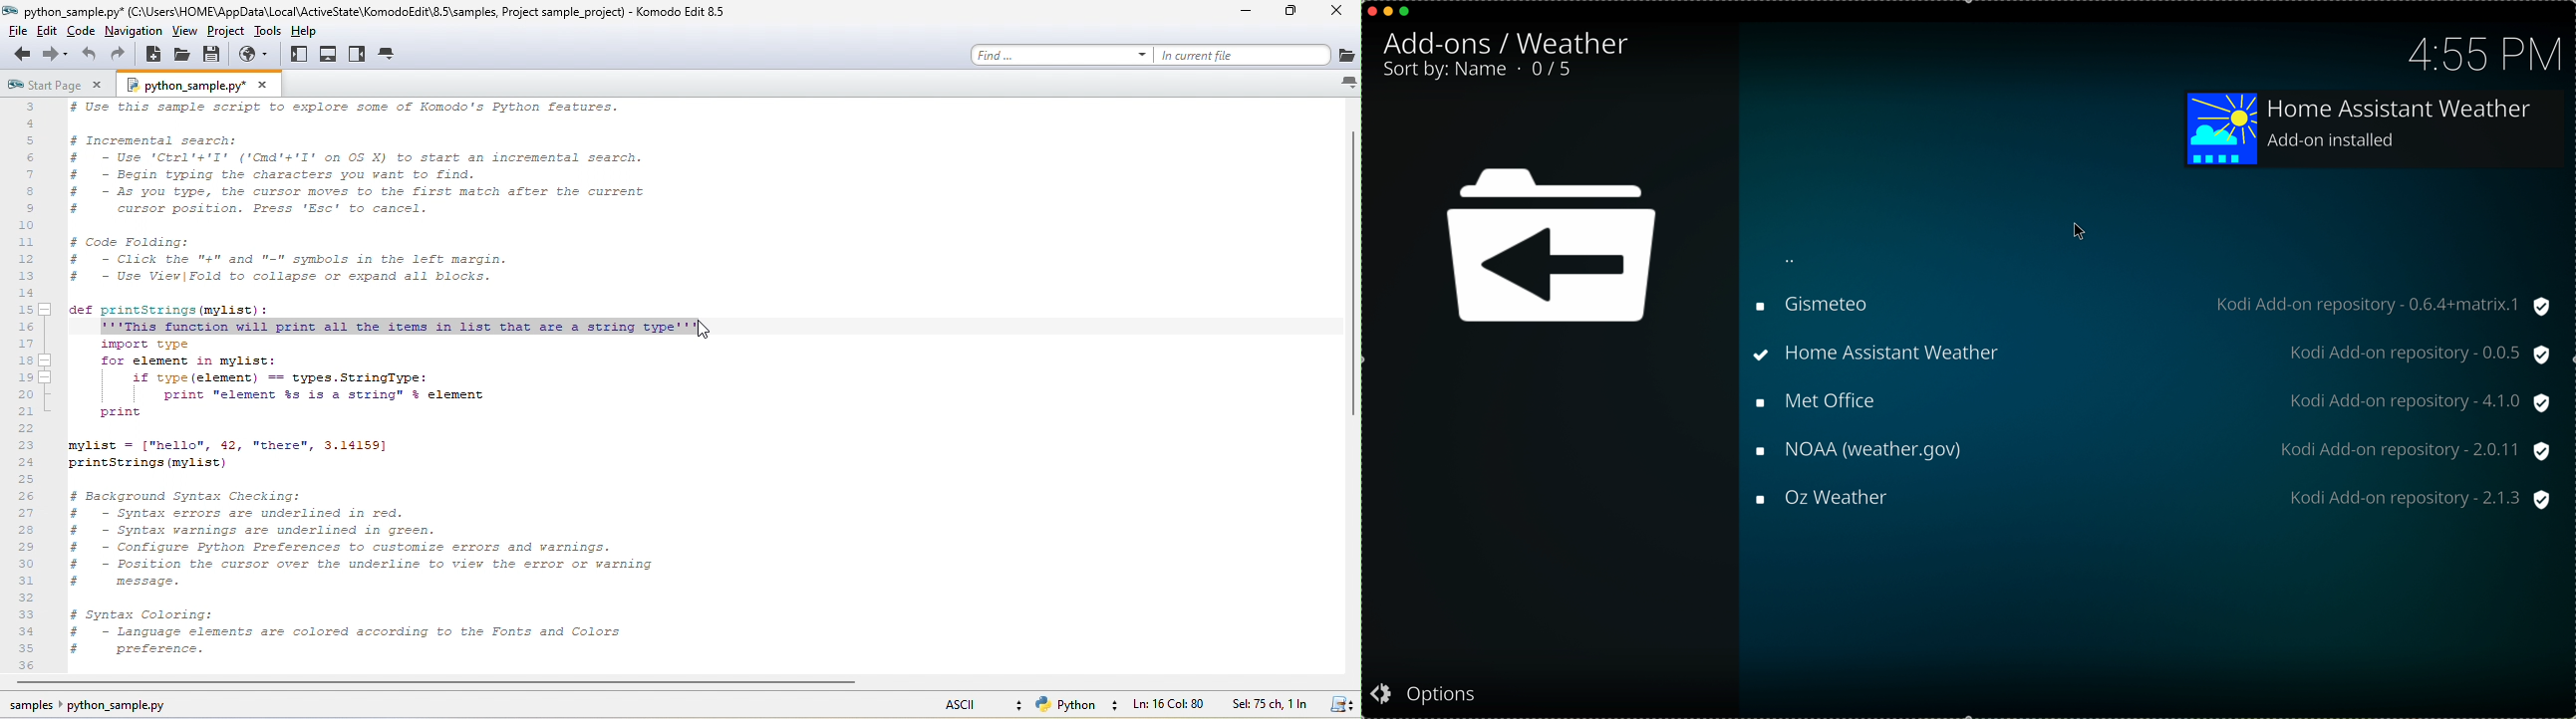  I want to click on options, so click(1429, 691).